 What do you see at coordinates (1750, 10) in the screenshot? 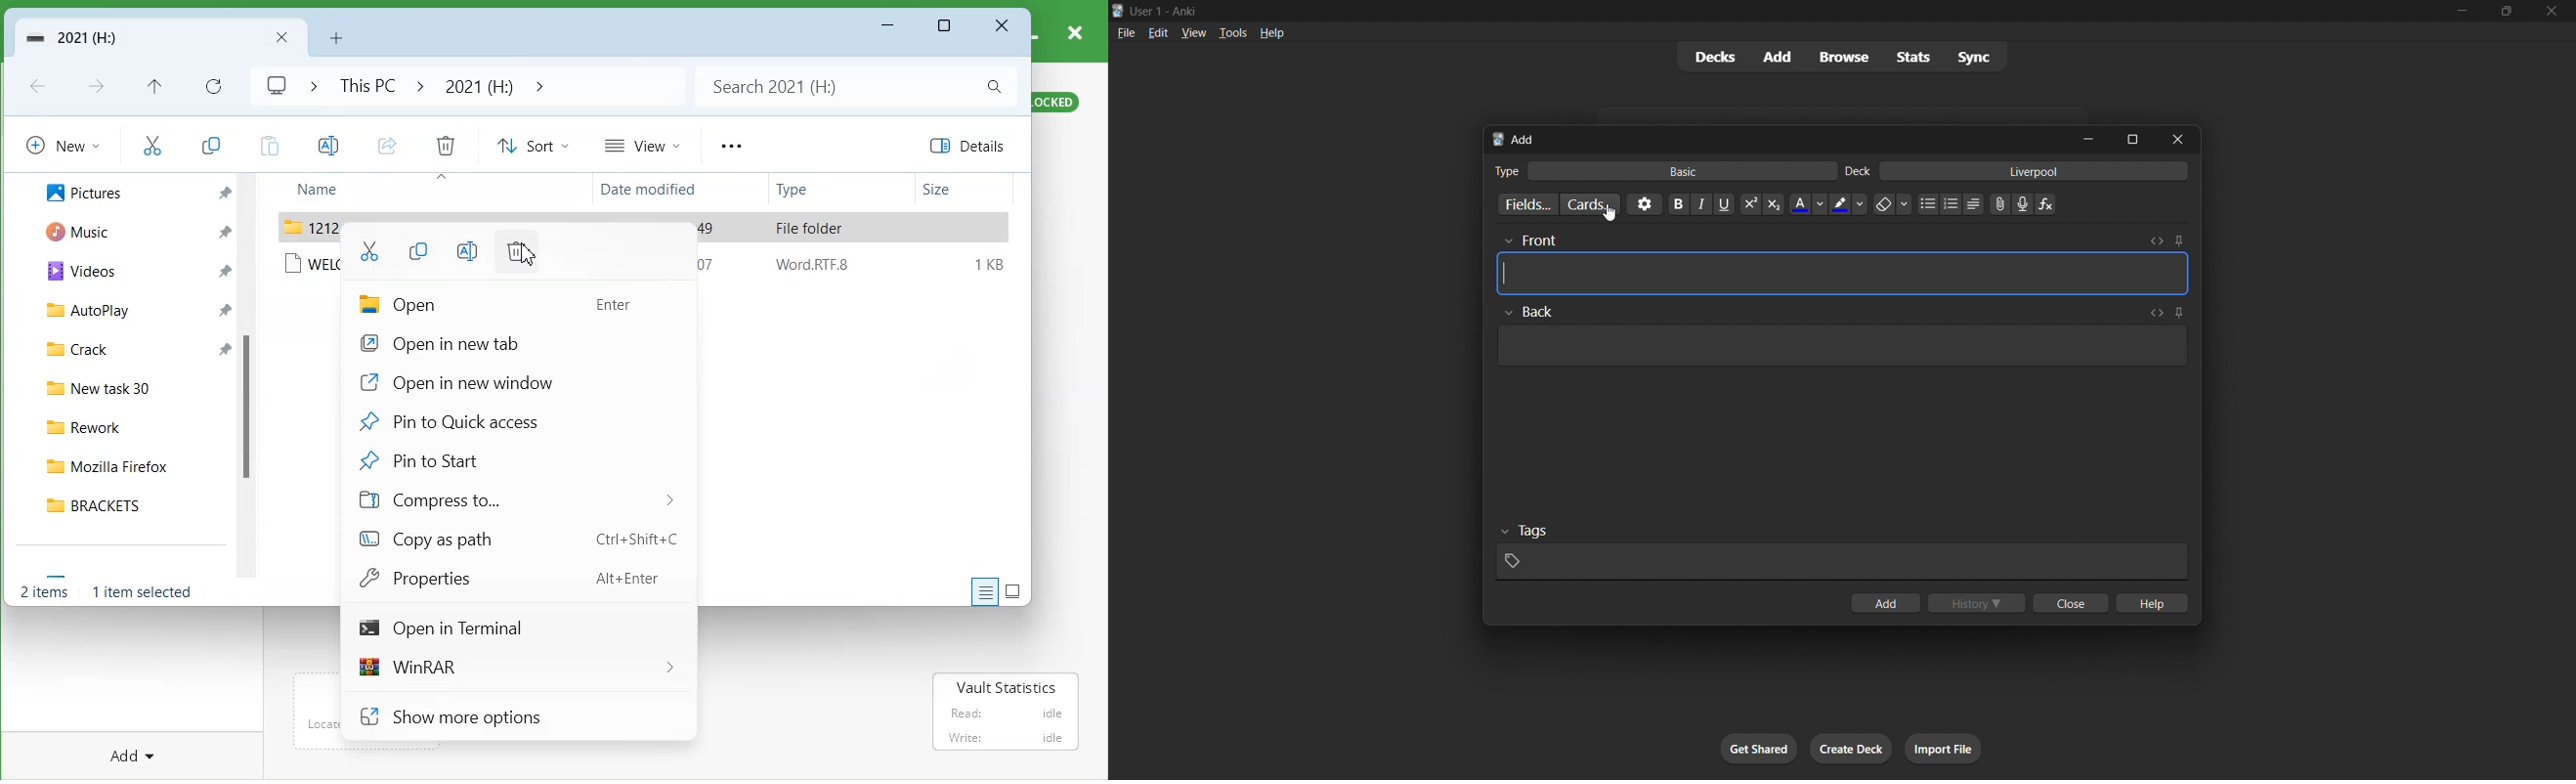
I see `title bar` at bounding box center [1750, 10].